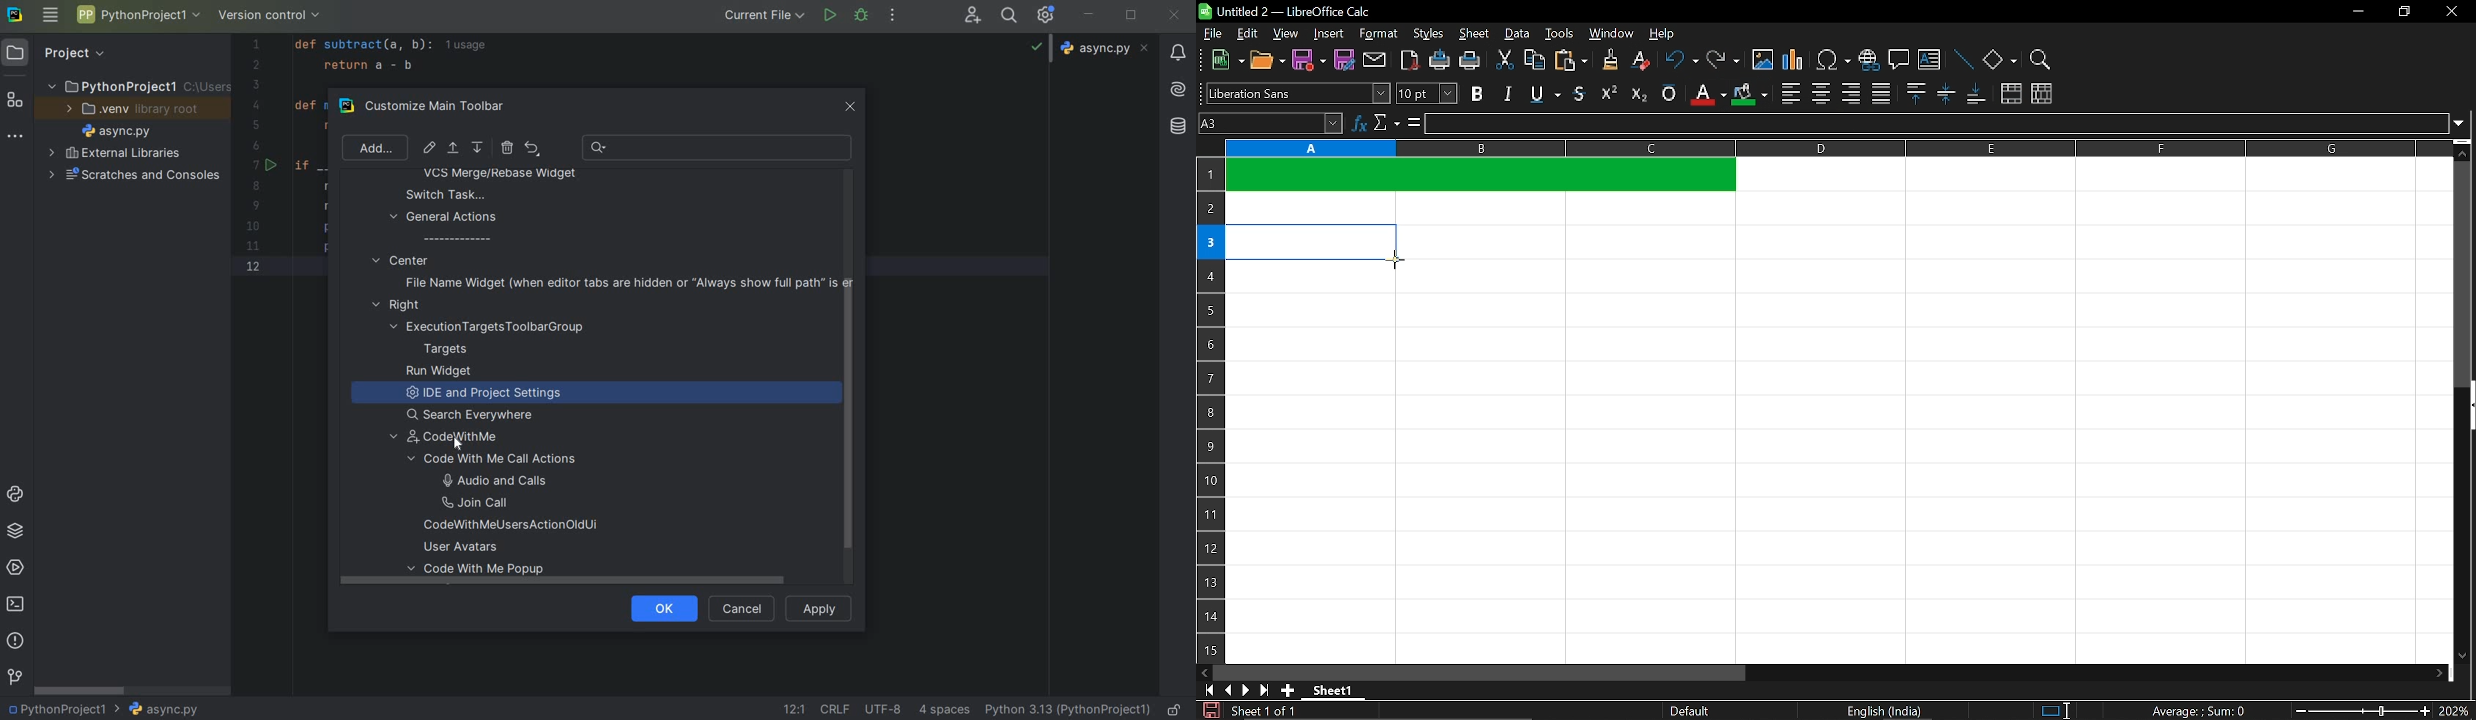 The image size is (2492, 728). I want to click on data, so click(1518, 35).